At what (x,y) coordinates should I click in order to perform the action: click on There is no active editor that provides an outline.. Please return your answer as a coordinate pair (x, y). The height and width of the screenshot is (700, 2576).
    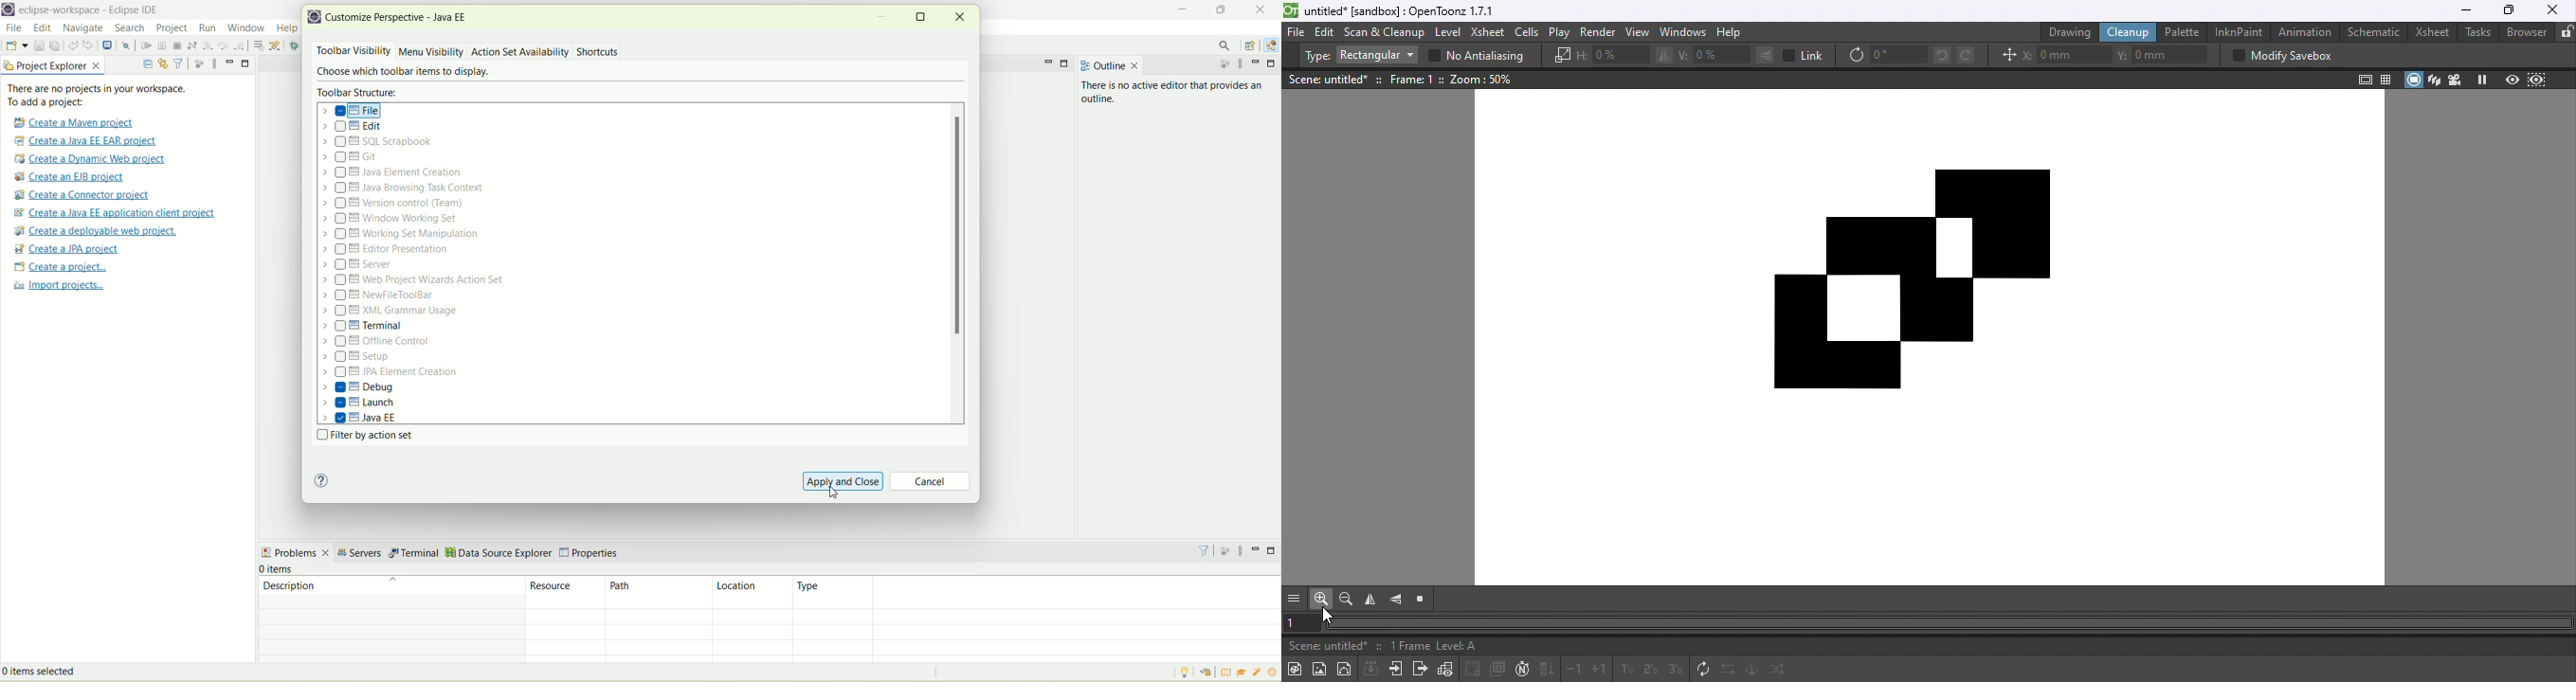
    Looking at the image, I should click on (1151, 102).